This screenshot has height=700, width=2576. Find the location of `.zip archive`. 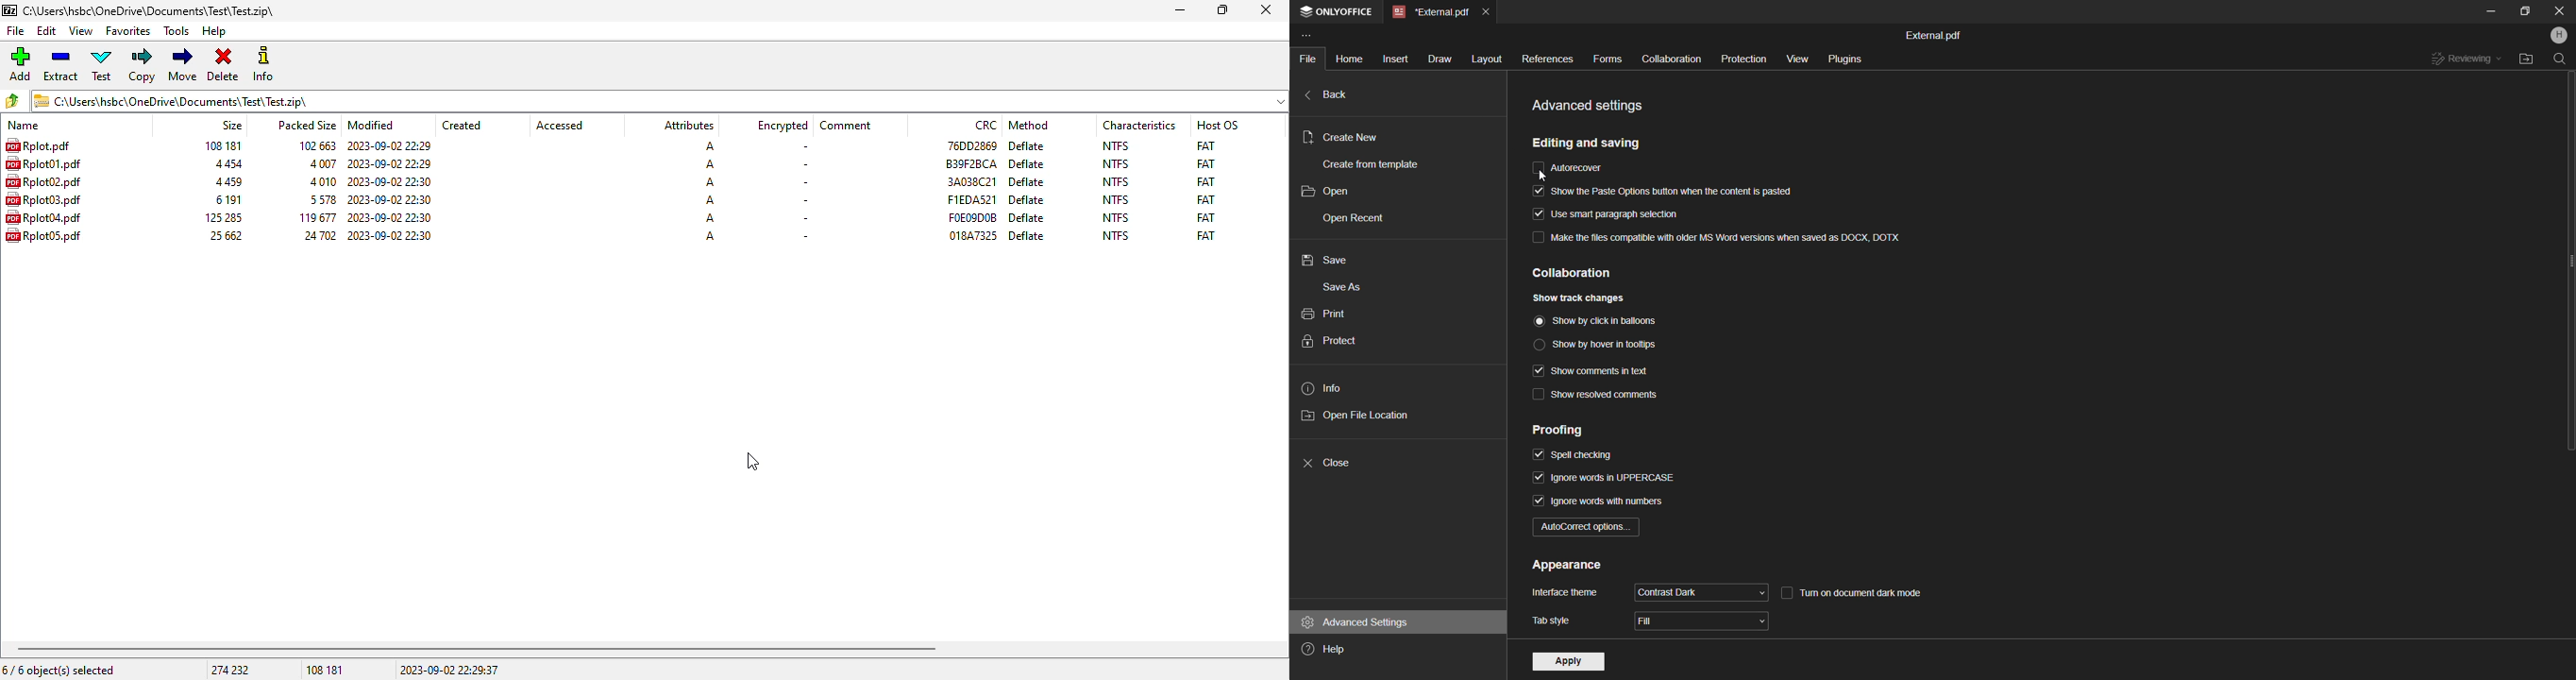

.zip archive is located at coordinates (148, 10).